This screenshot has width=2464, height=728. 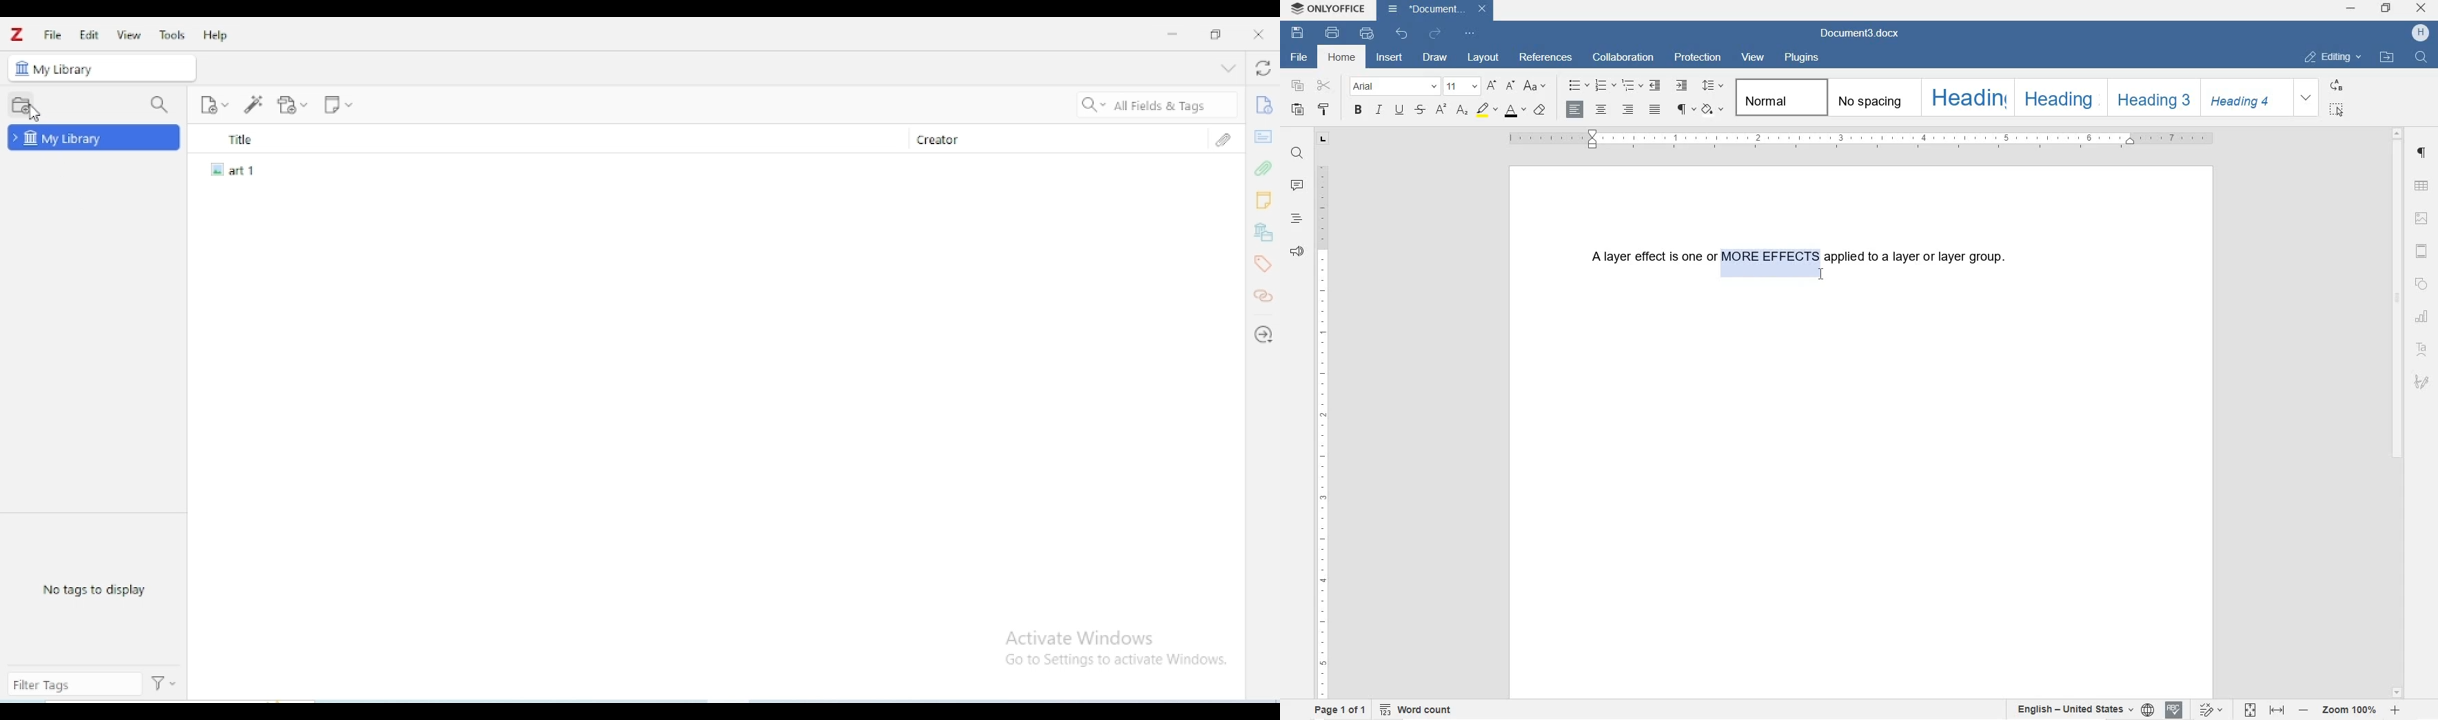 I want to click on FONT NAME, so click(x=1394, y=86).